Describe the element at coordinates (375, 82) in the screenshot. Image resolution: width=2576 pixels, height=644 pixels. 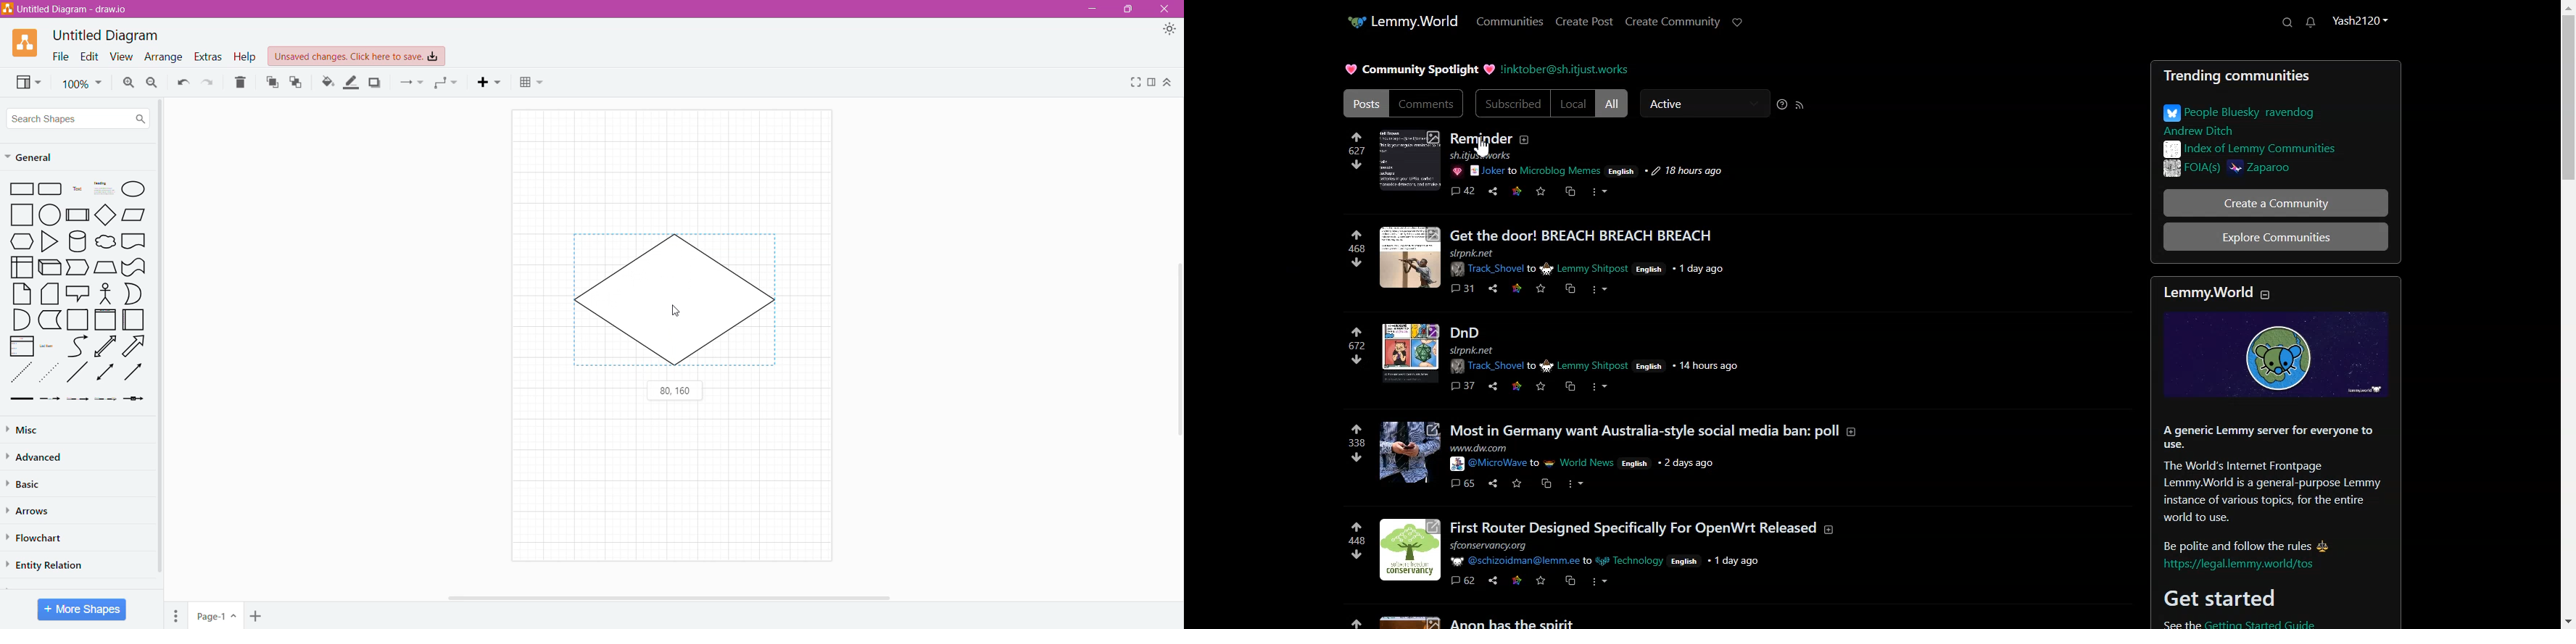
I see `Shadow` at that location.